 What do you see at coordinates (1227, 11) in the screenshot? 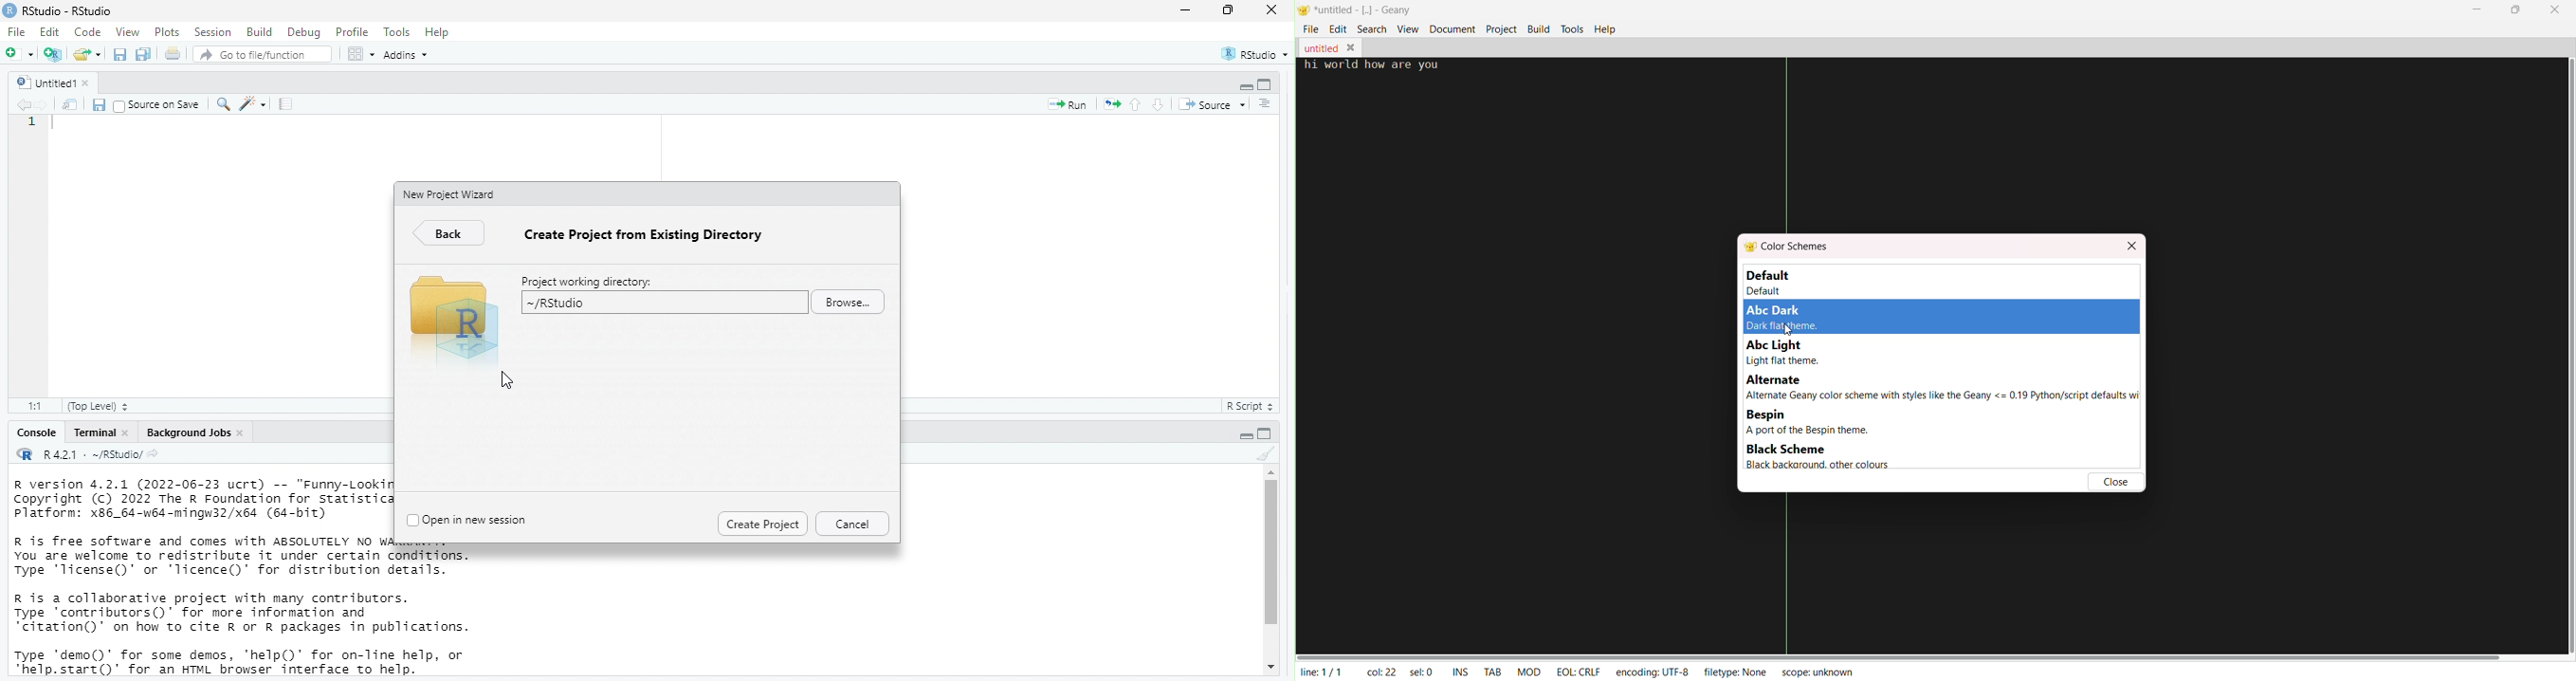
I see `maximize` at bounding box center [1227, 11].